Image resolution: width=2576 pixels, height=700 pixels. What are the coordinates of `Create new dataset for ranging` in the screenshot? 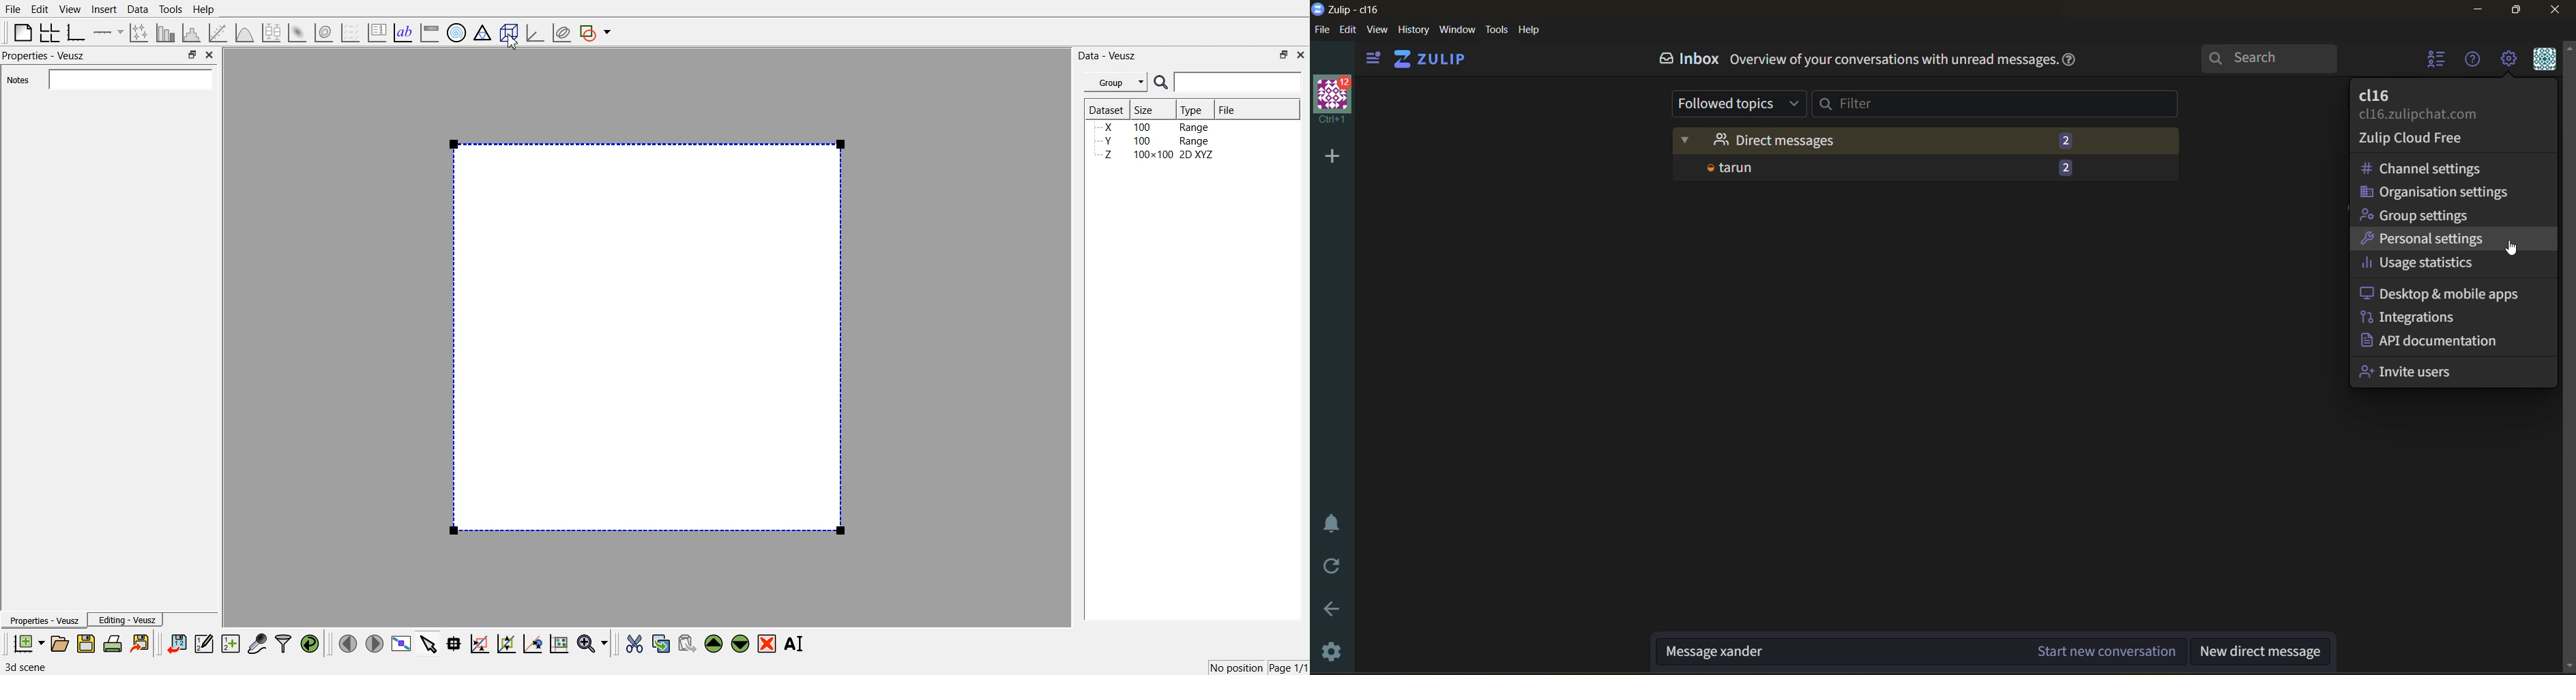 It's located at (230, 644).